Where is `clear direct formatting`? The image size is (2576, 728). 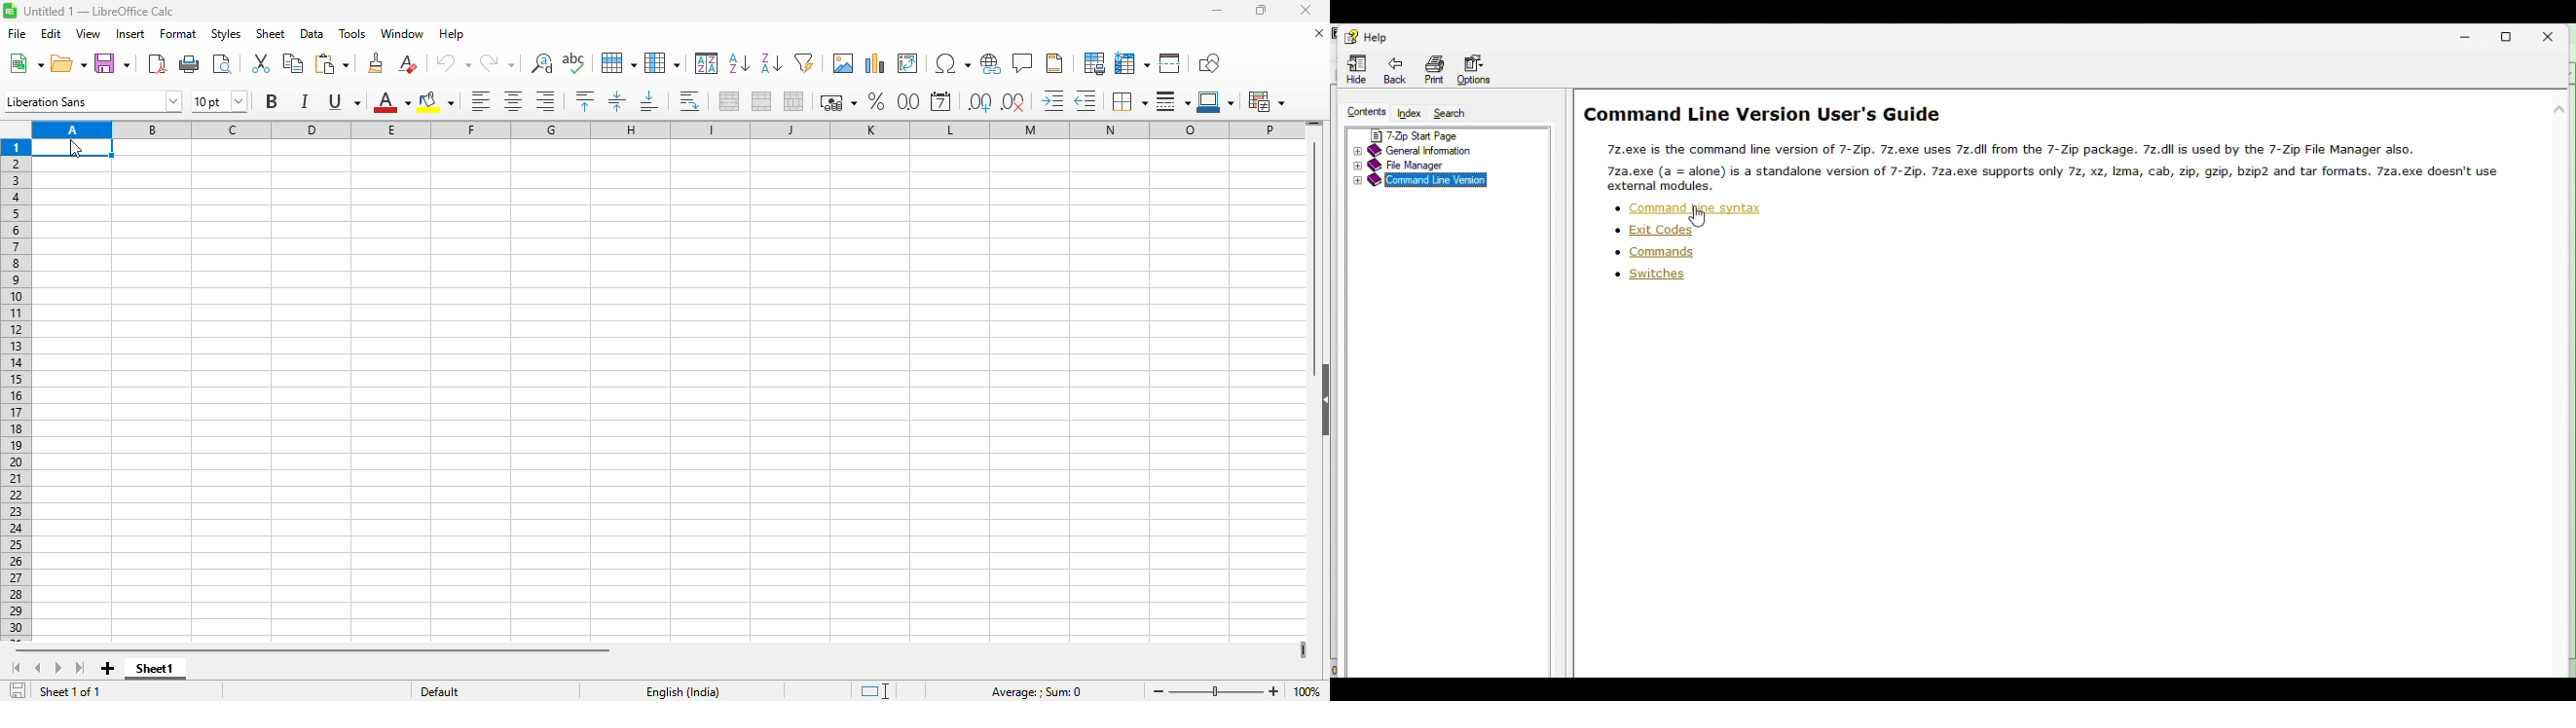 clear direct formatting is located at coordinates (407, 63).